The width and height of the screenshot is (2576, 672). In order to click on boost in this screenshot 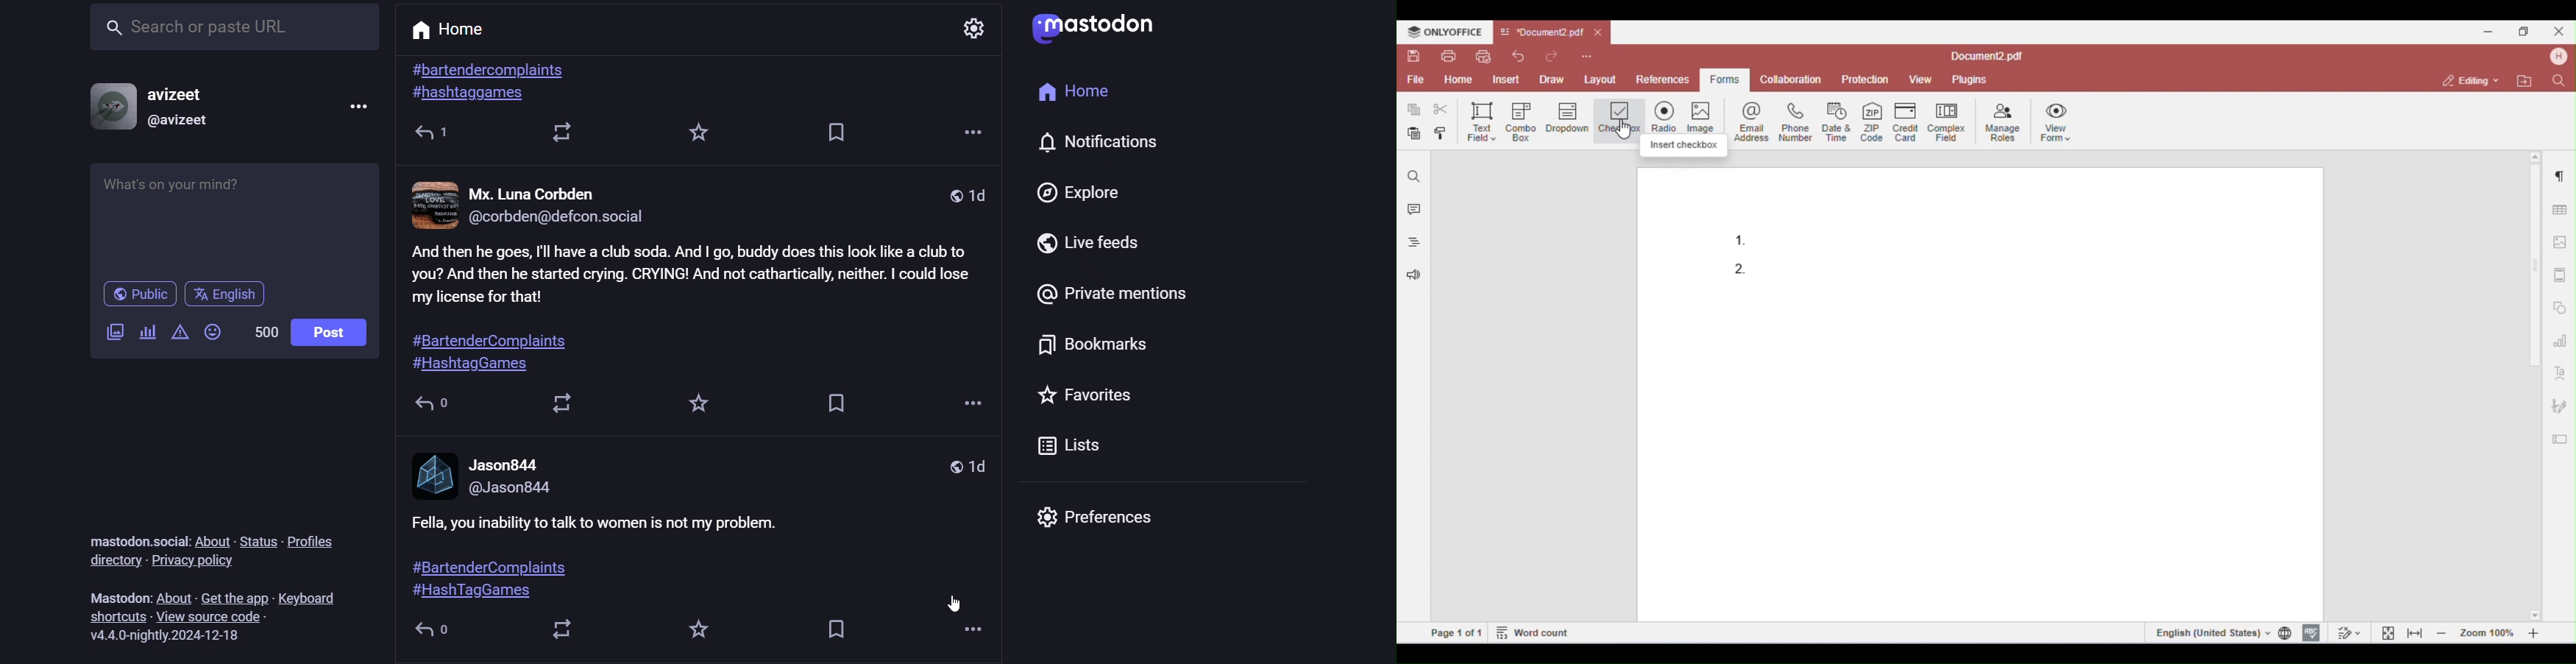, I will do `click(564, 406)`.